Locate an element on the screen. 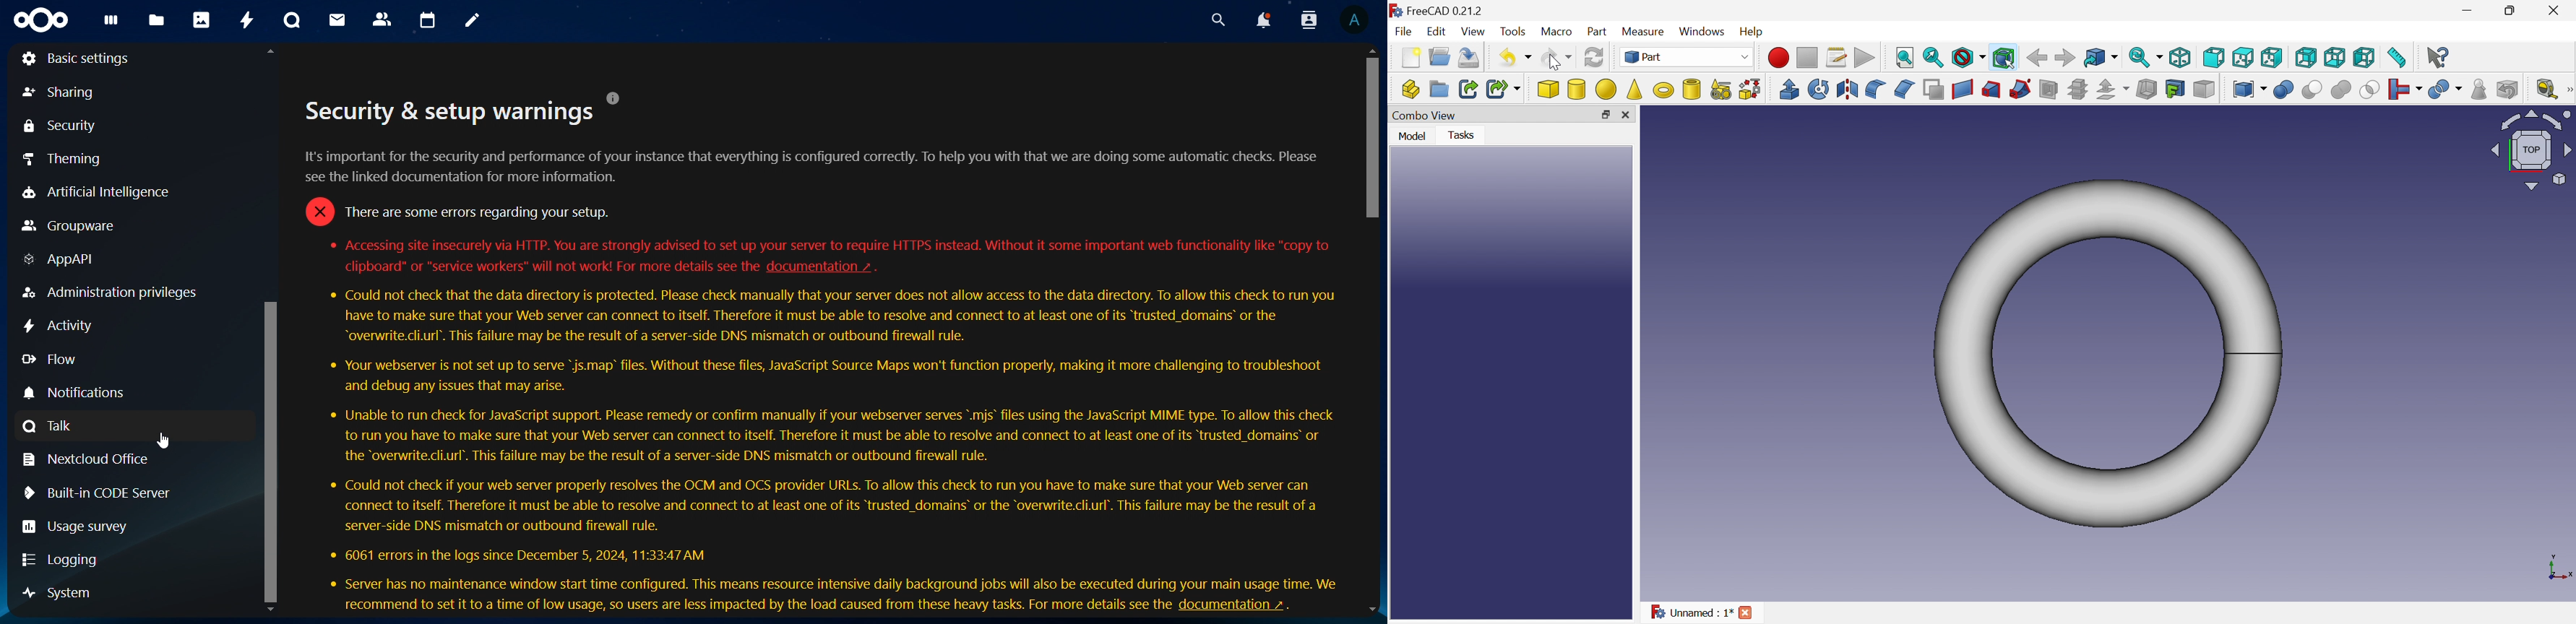 The width and height of the screenshot is (2576, 644). Create projection on surface... is located at coordinates (2175, 89).